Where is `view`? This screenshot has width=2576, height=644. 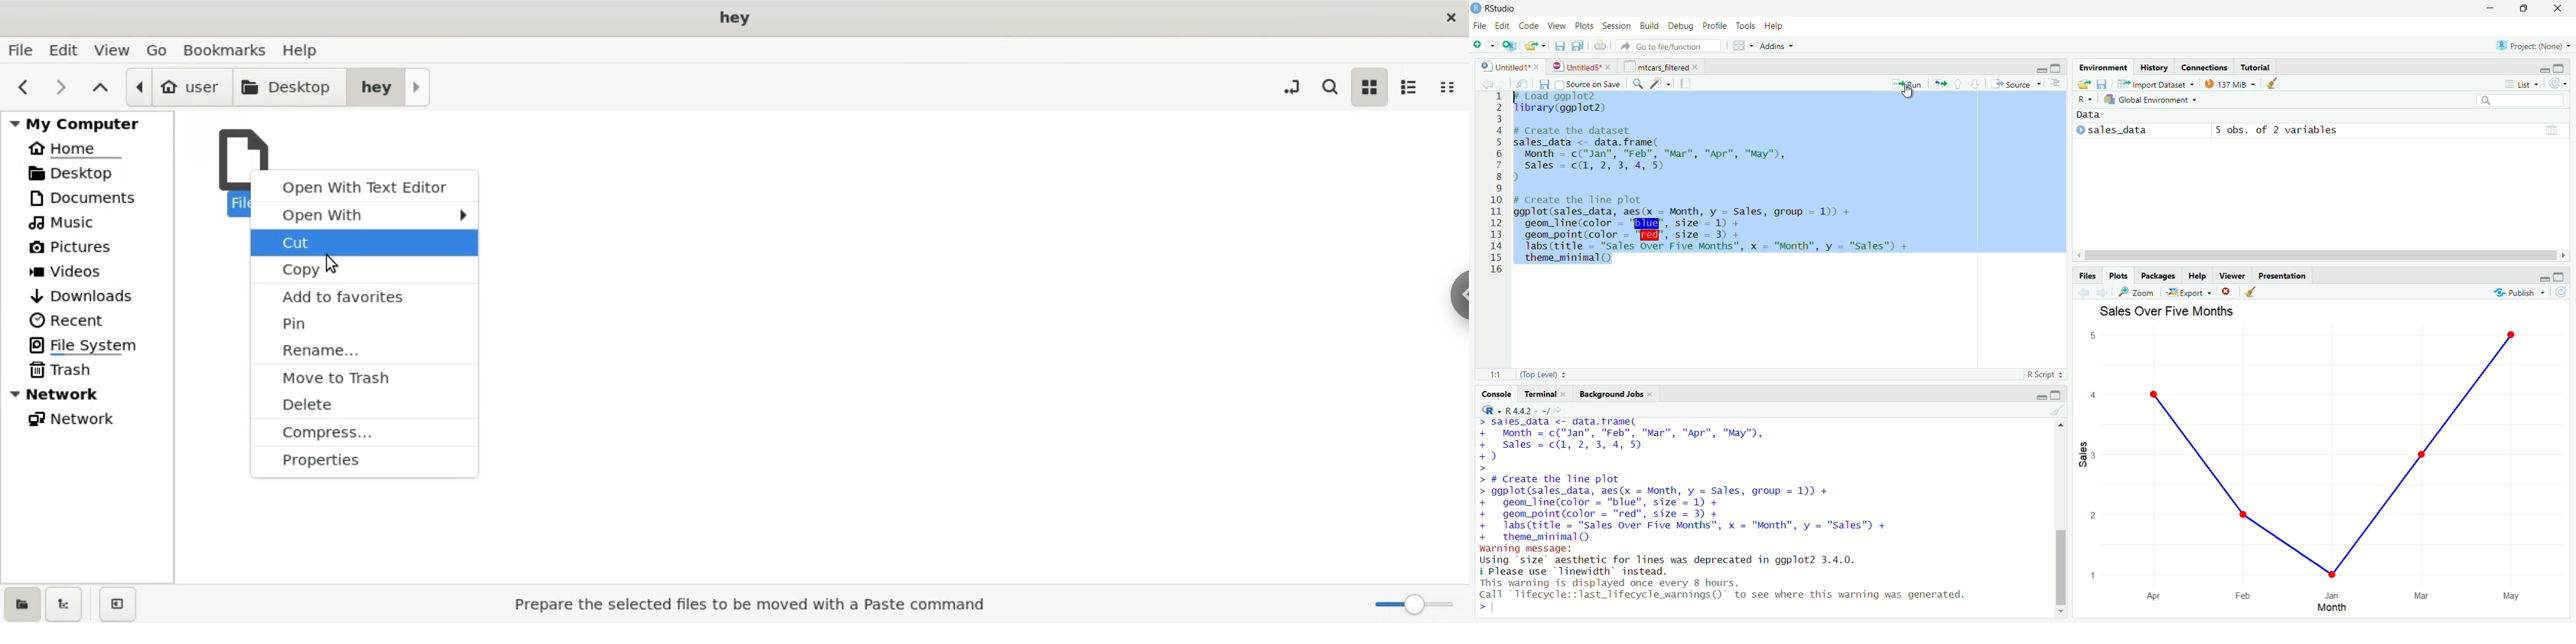 view is located at coordinates (1557, 26).